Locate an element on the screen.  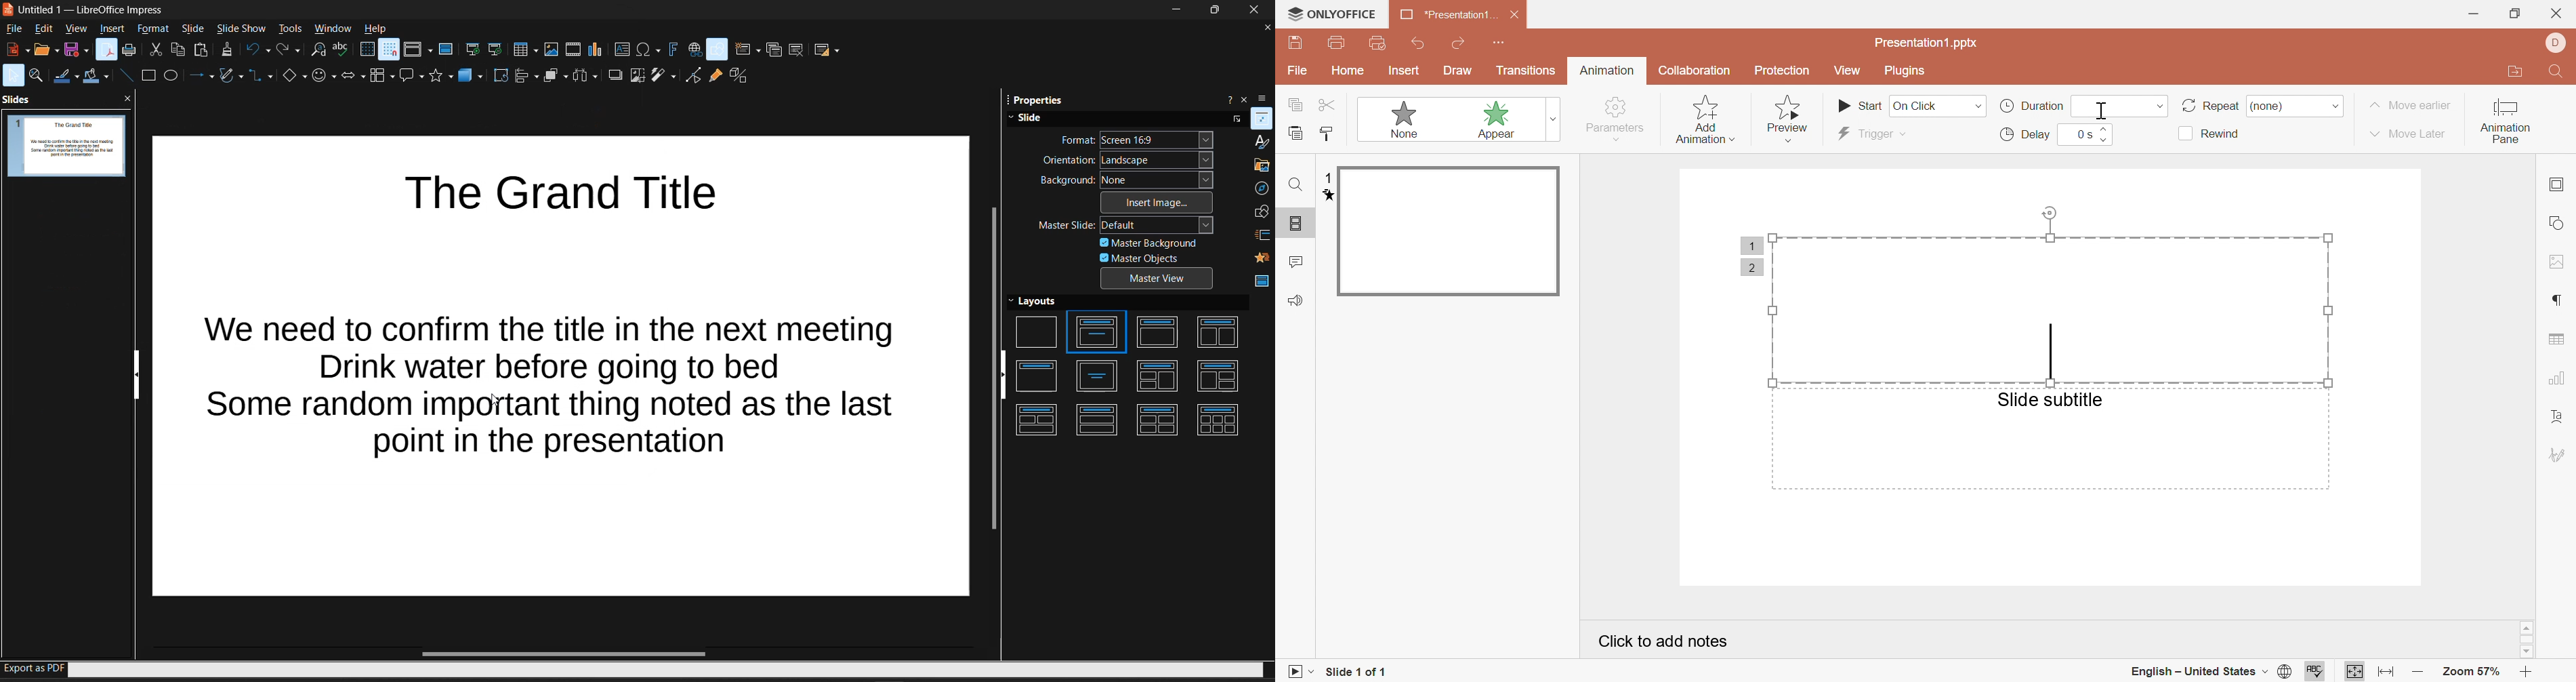
hide is located at coordinates (140, 375).